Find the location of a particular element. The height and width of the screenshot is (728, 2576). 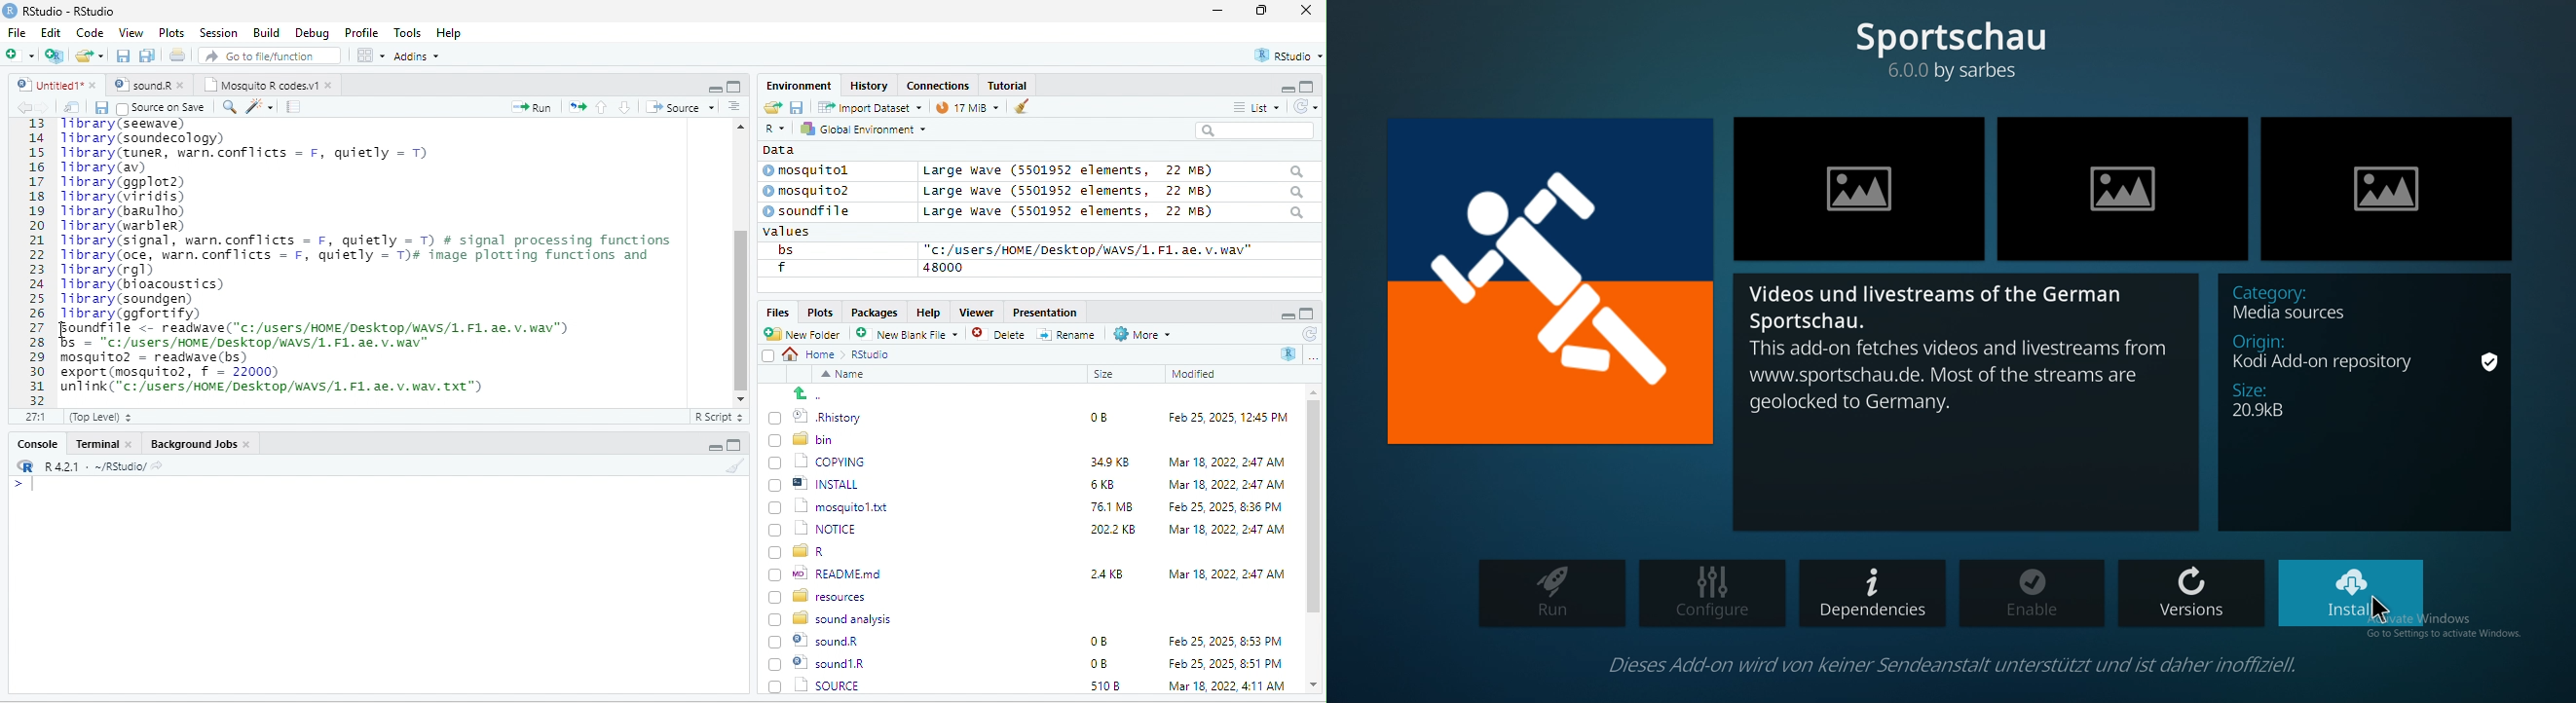

Edit is located at coordinates (53, 32).